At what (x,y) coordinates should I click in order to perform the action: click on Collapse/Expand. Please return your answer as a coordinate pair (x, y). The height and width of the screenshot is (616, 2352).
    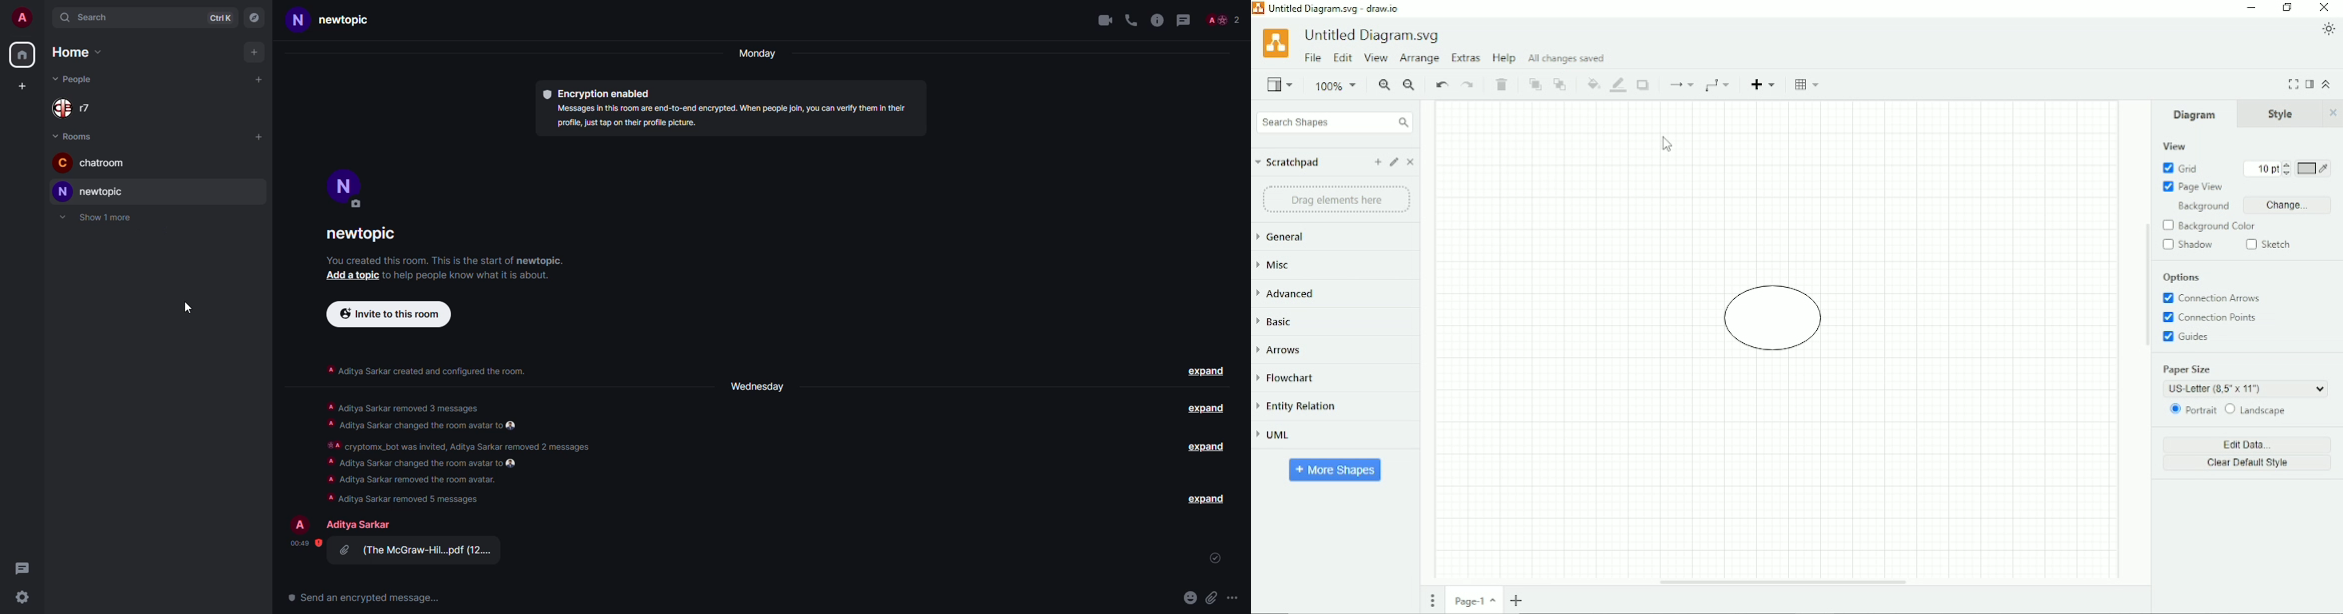
    Looking at the image, I should click on (2328, 84).